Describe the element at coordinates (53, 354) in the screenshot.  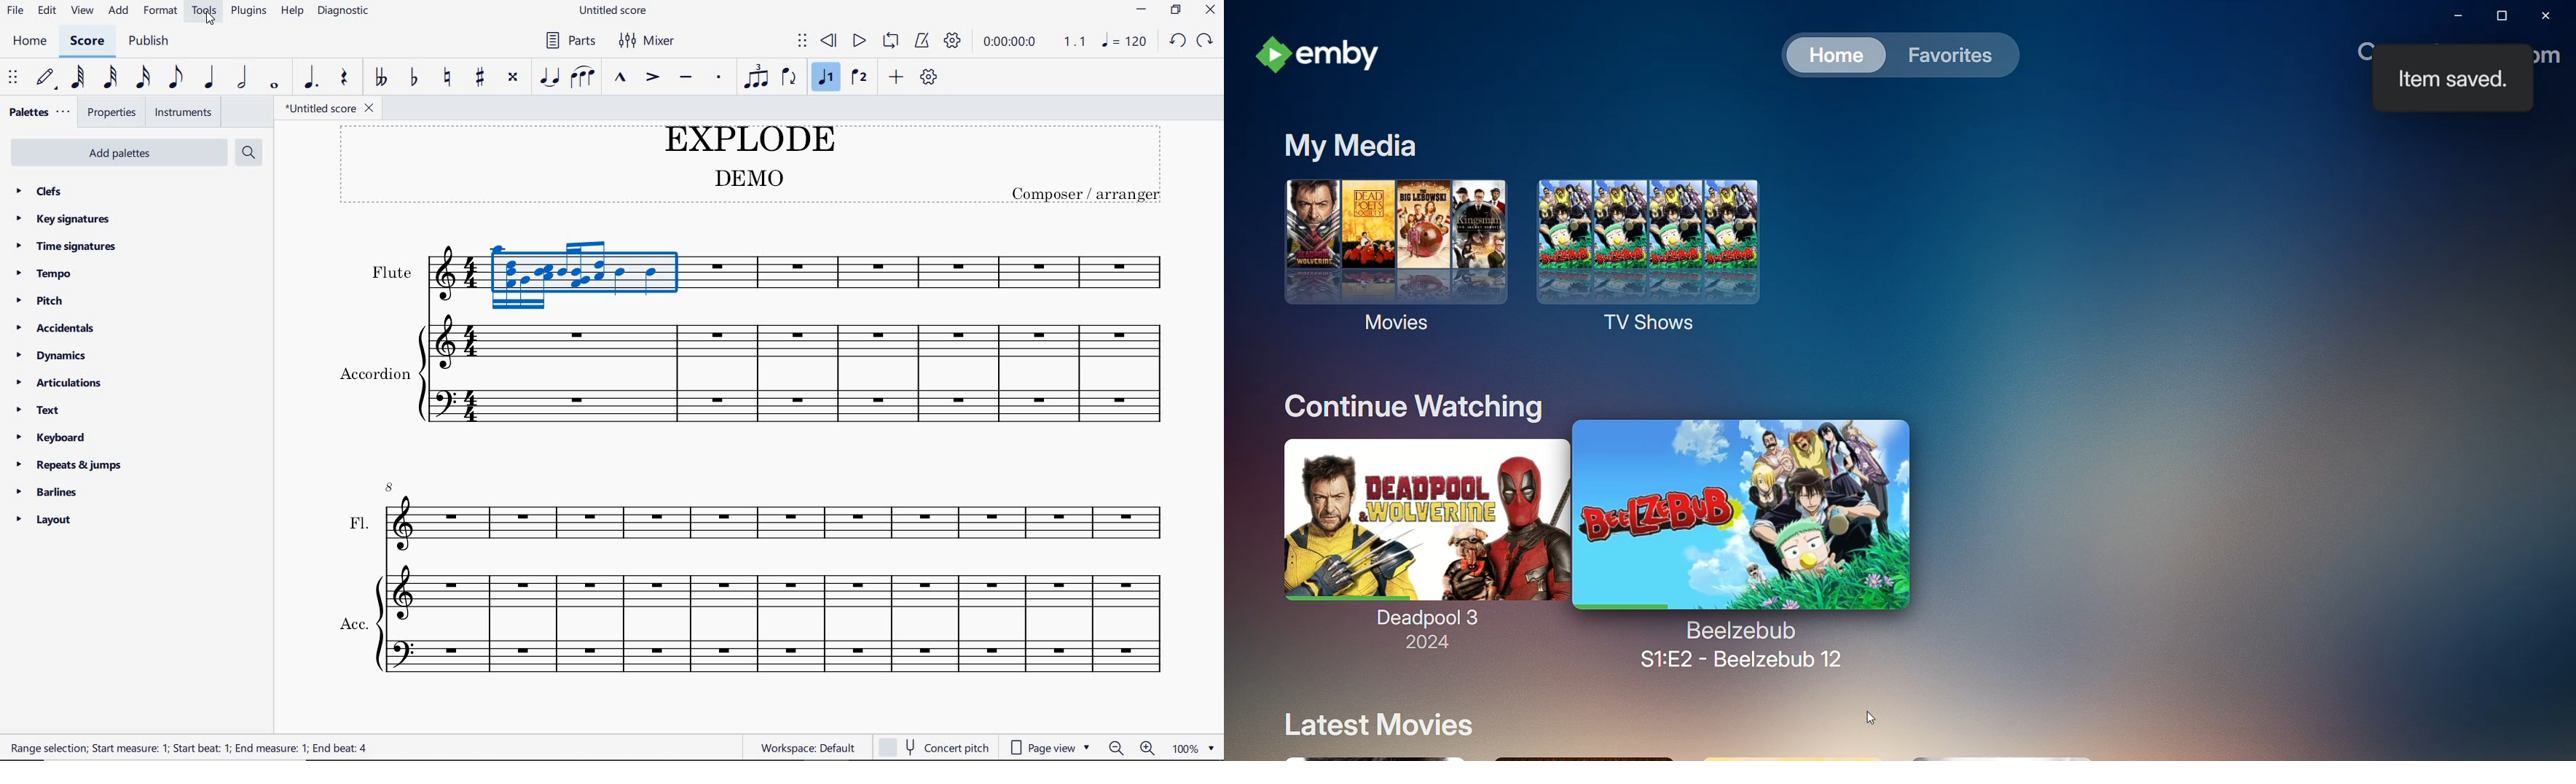
I see `dynamics` at that location.